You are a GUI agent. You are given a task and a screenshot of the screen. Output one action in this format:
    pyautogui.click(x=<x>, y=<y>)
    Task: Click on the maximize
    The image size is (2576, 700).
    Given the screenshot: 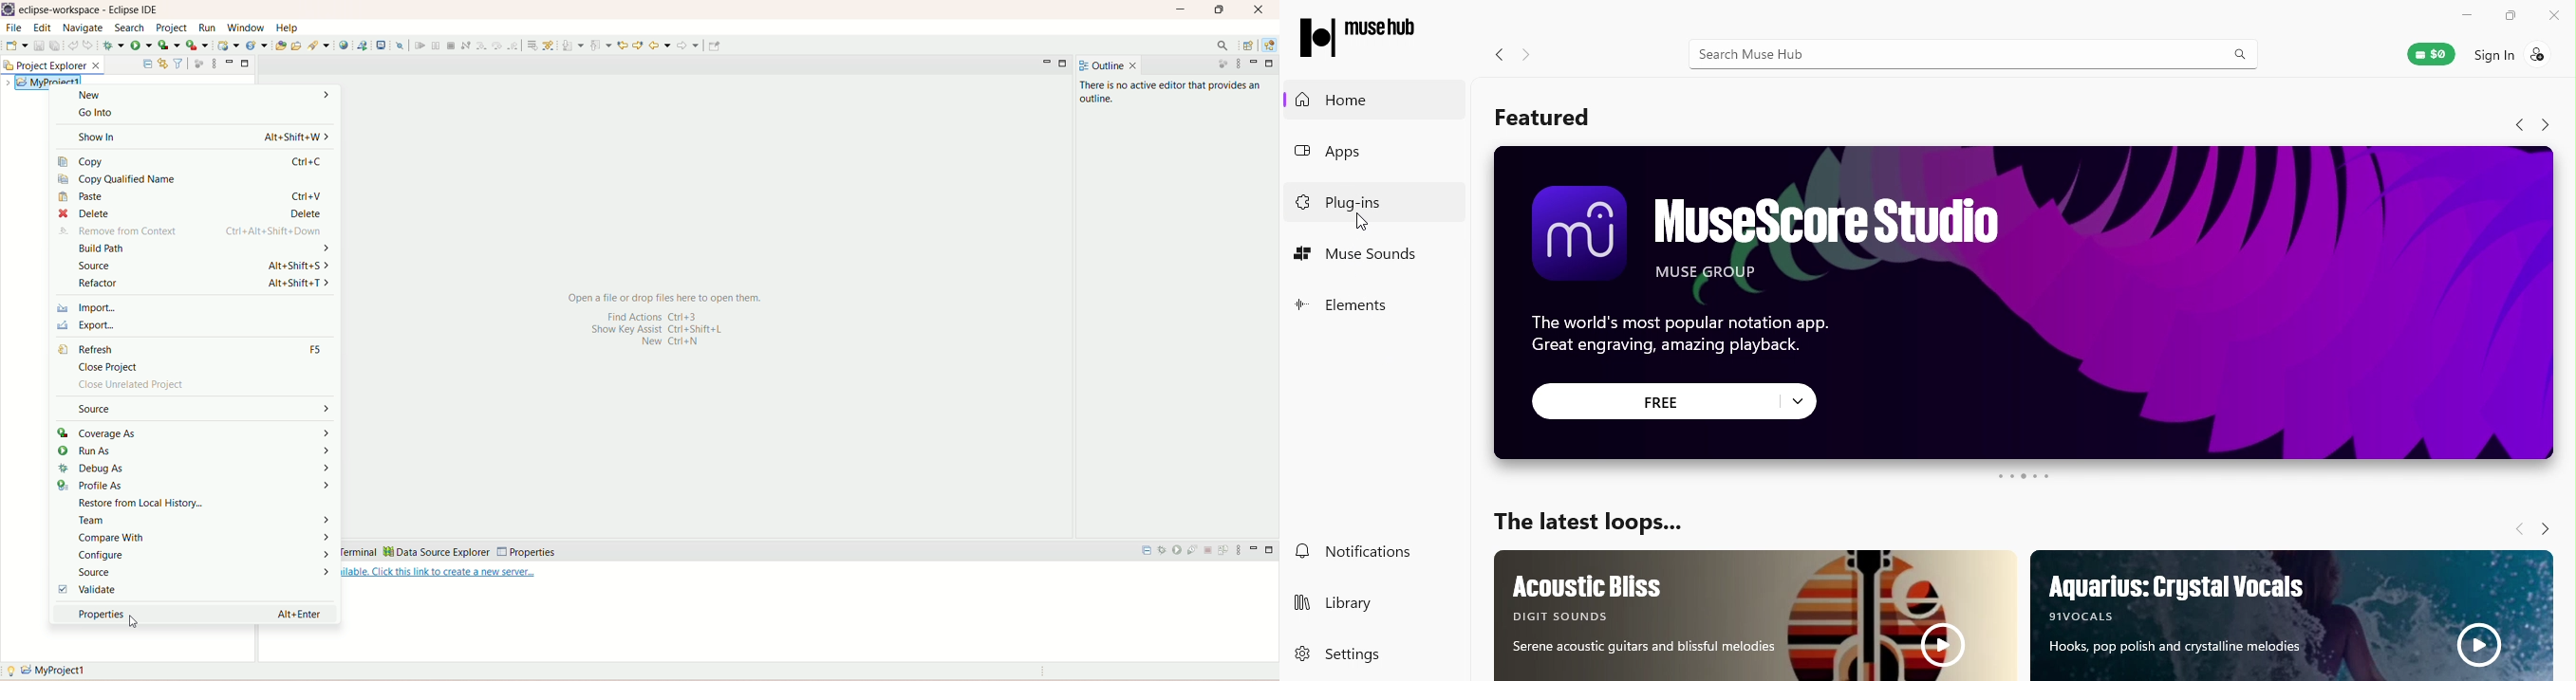 What is the action you would take?
    pyautogui.click(x=1271, y=552)
    